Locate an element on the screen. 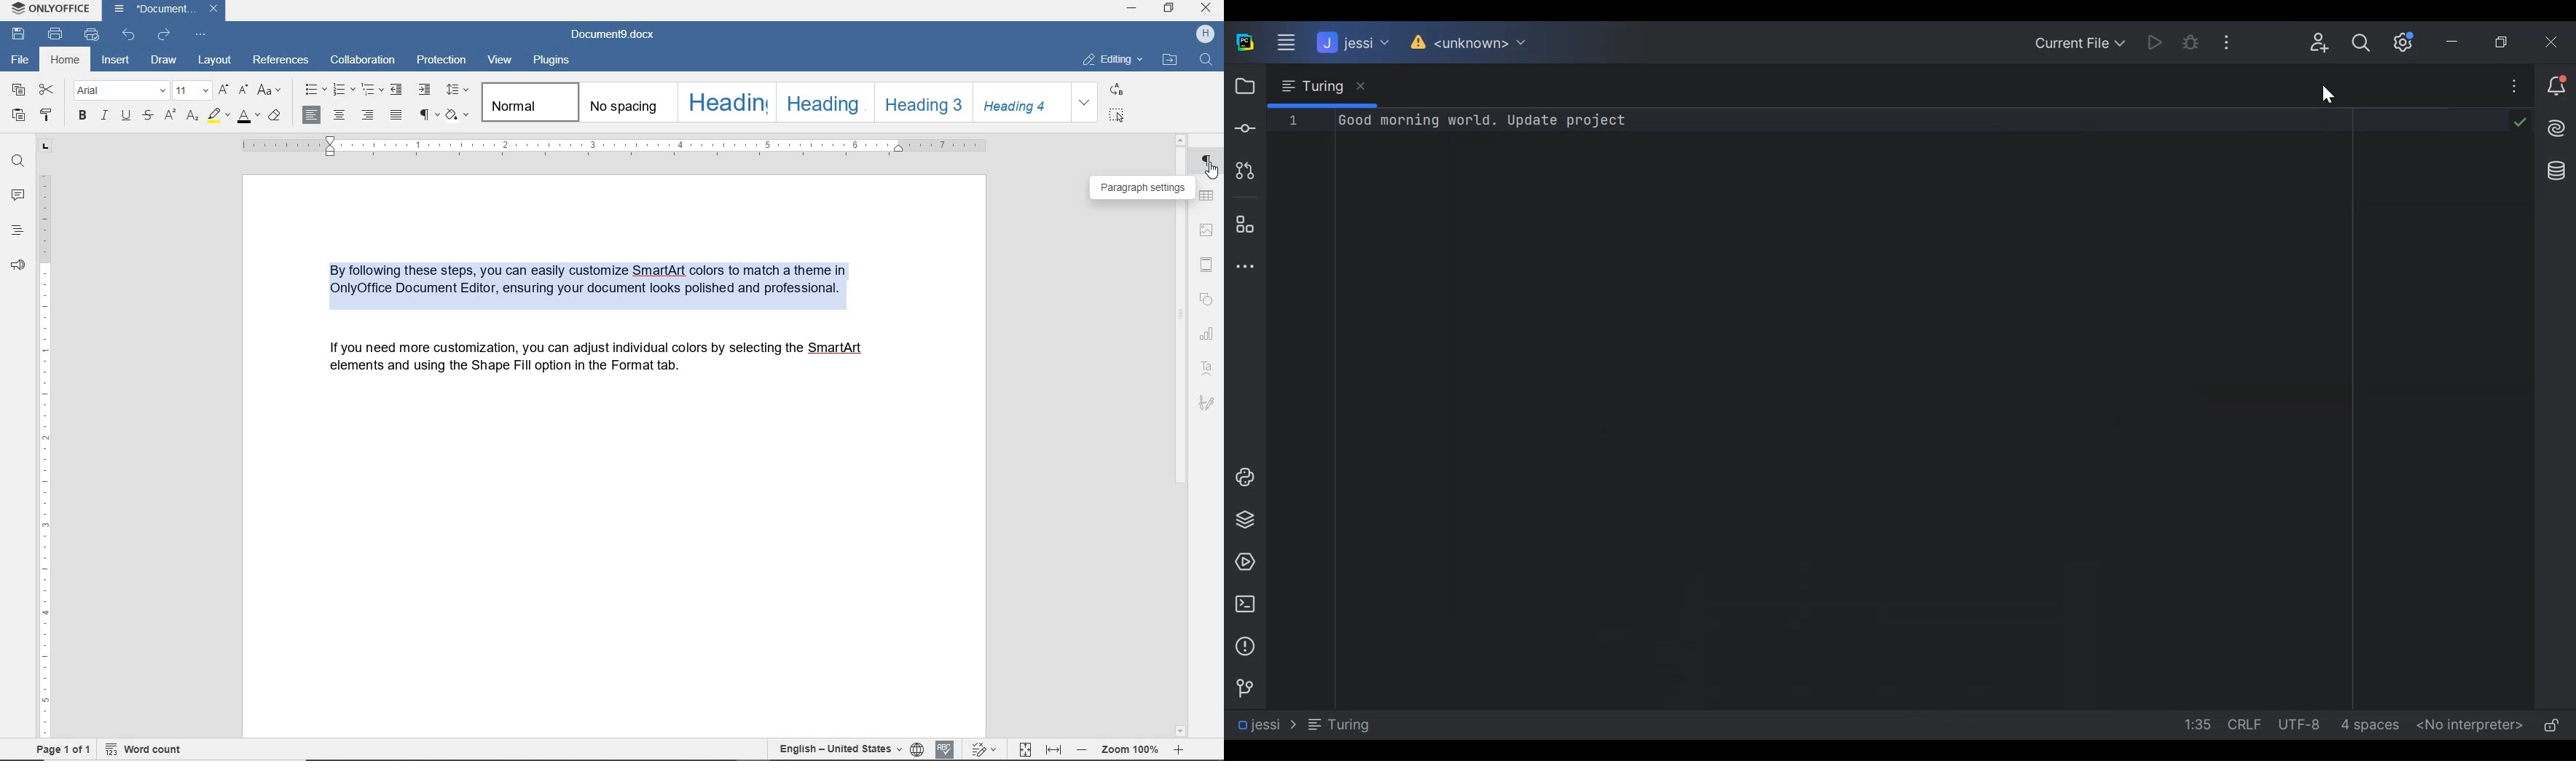 Image resolution: width=2576 pixels, height=784 pixels. table is located at coordinates (1209, 197).